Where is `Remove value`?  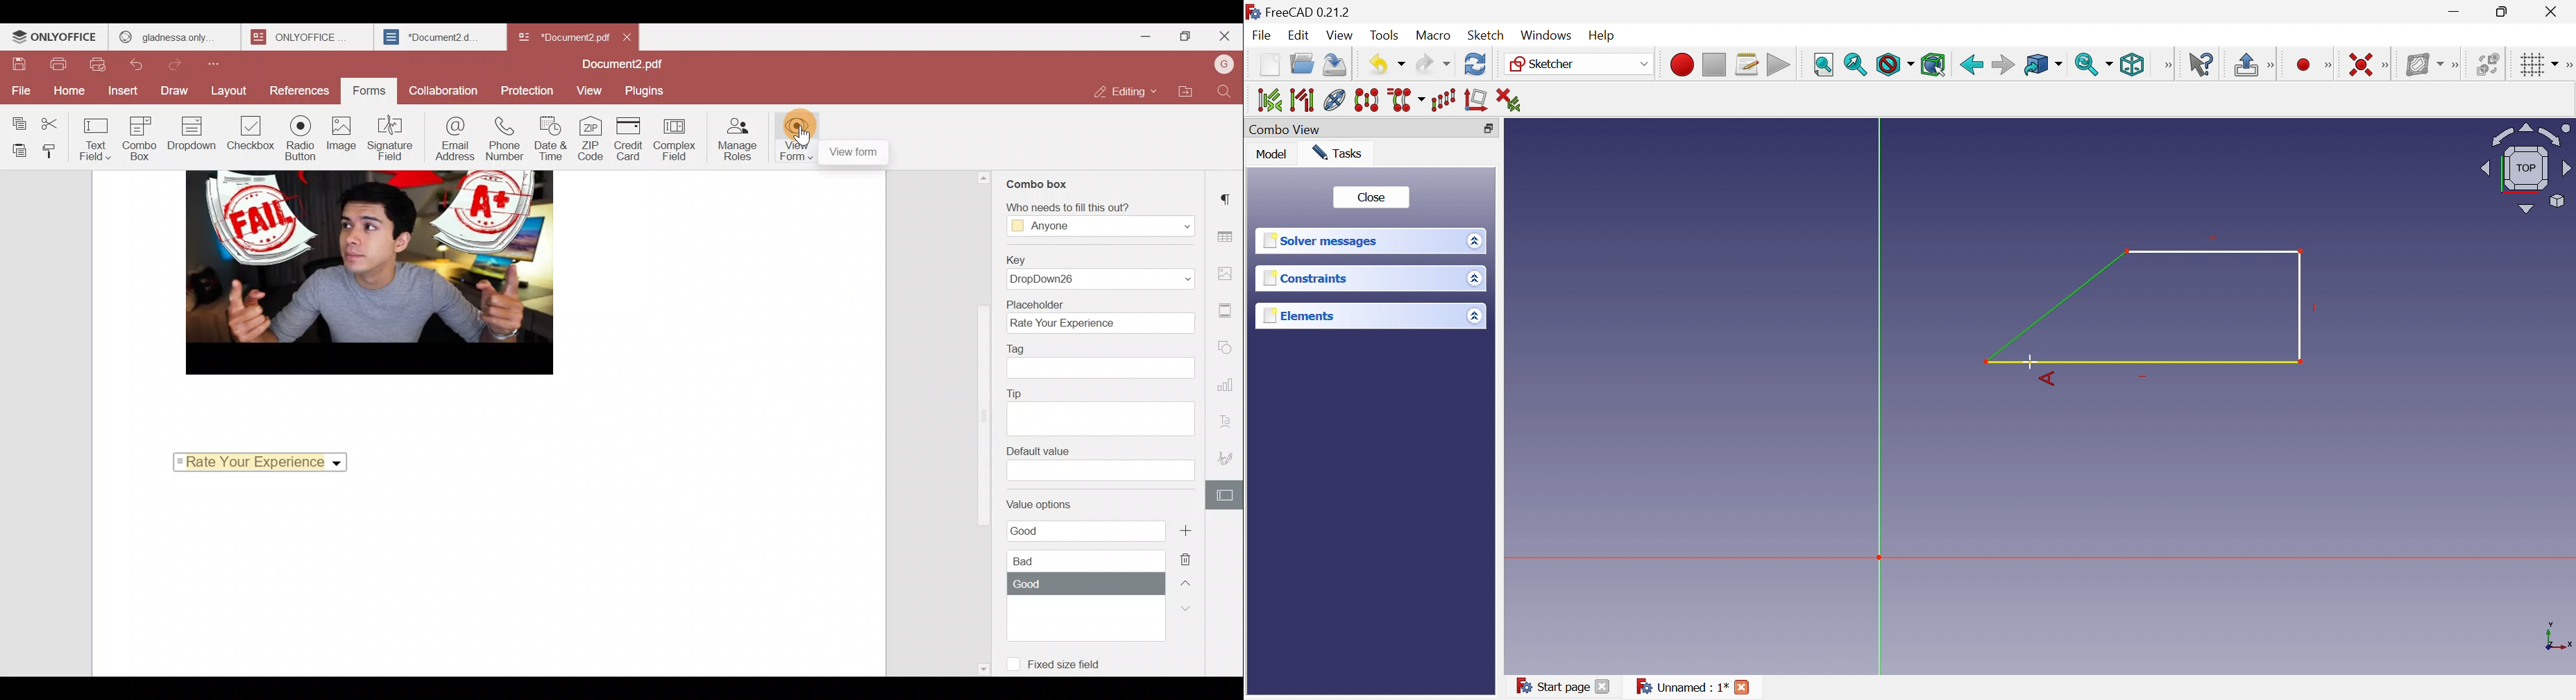
Remove value is located at coordinates (1188, 560).